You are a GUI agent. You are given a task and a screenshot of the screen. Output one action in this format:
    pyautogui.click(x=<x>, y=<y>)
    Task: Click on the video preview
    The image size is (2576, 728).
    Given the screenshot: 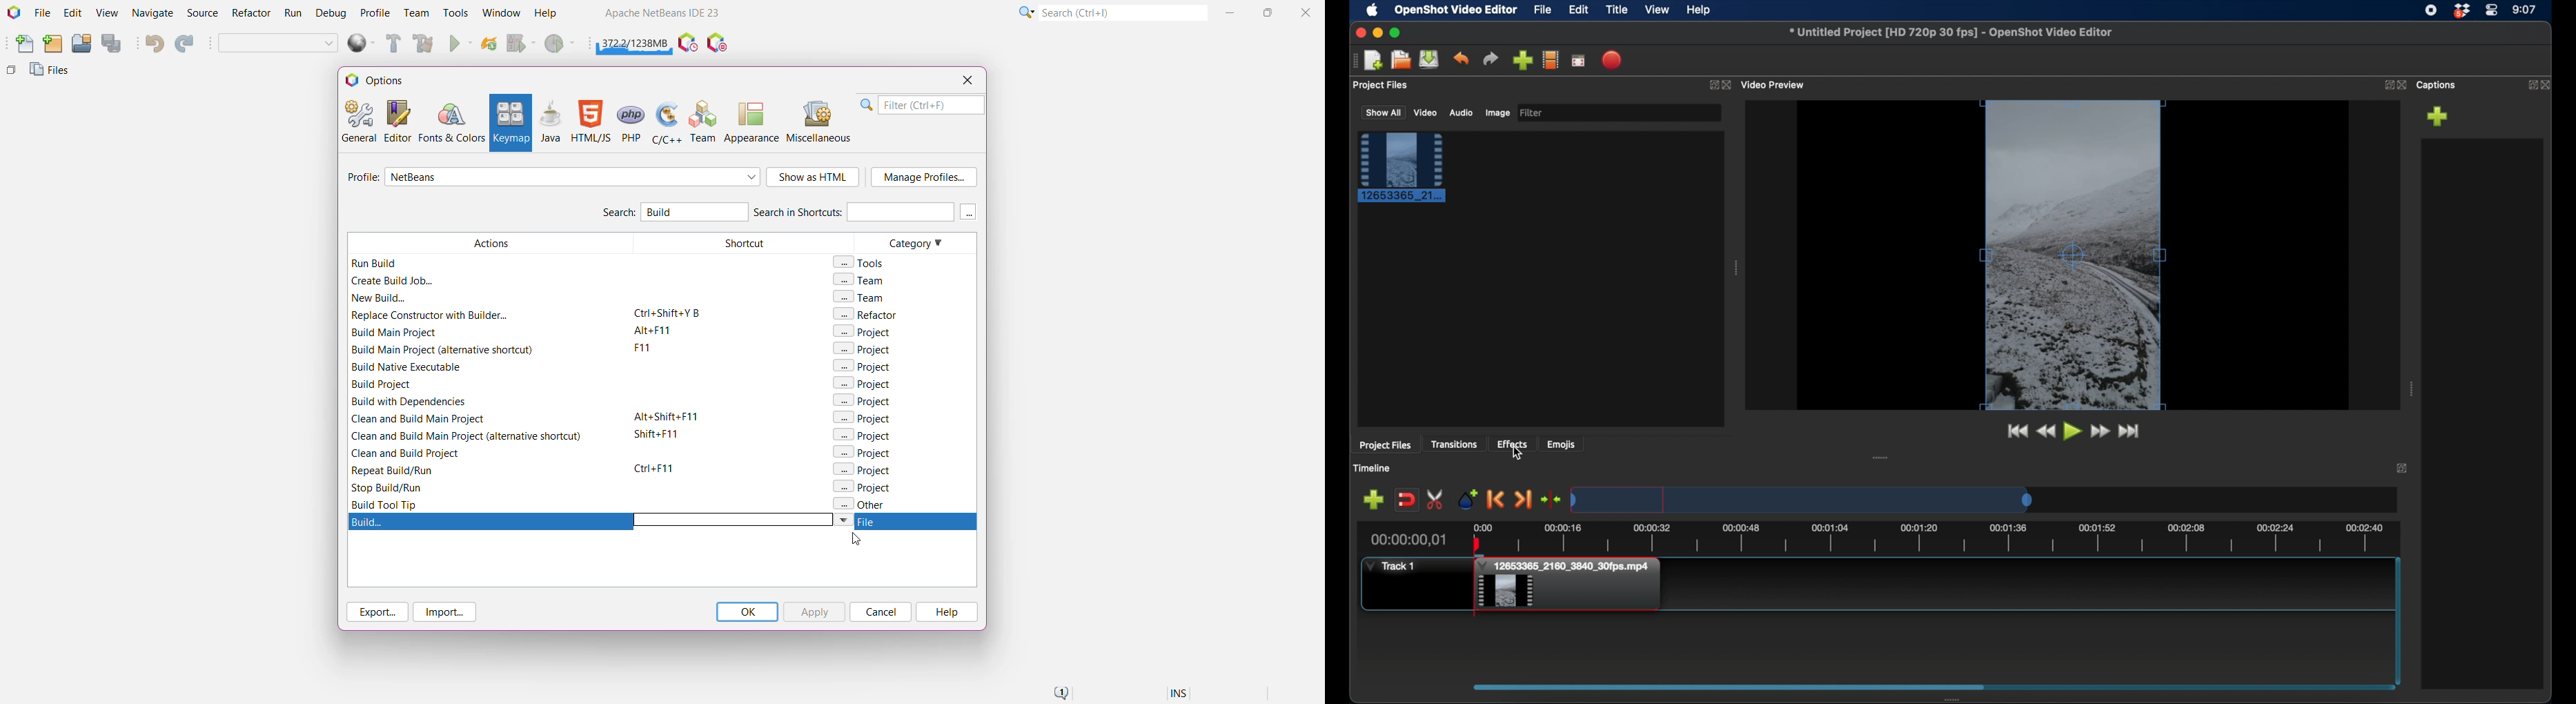 What is the action you would take?
    pyautogui.click(x=1776, y=83)
    